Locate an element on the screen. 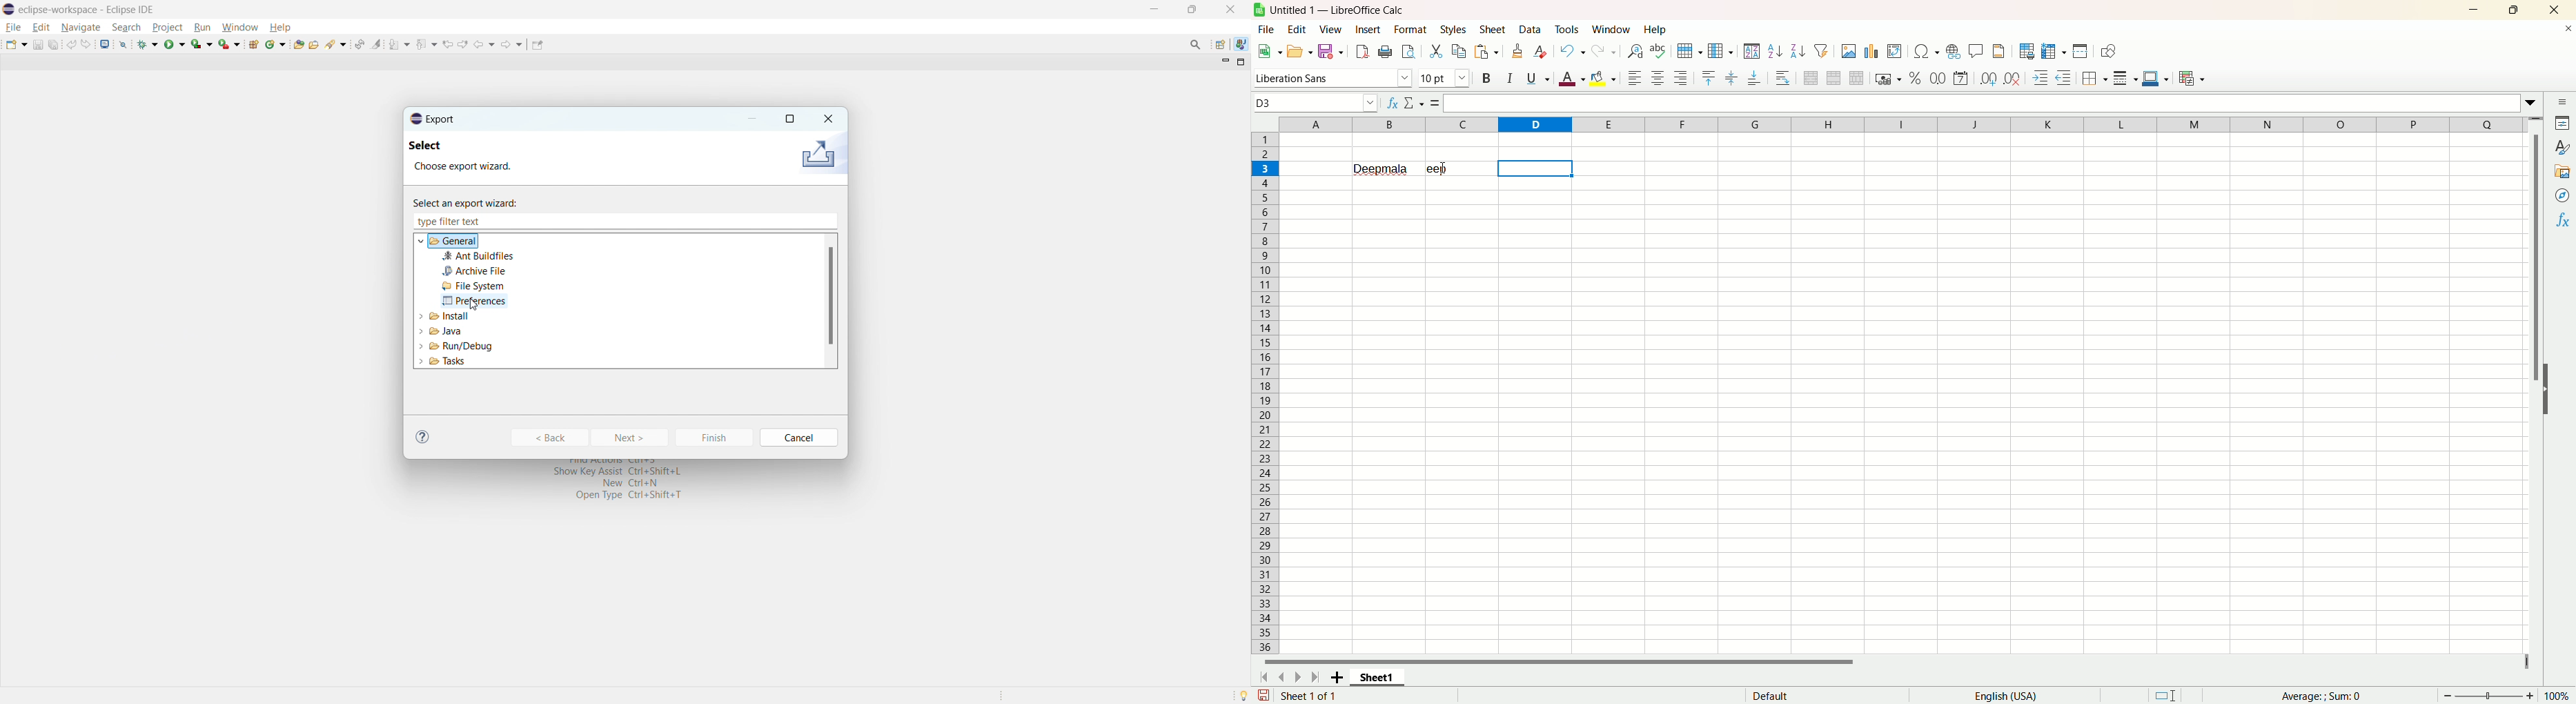 The width and height of the screenshot is (2576, 728). Functions is located at coordinates (2561, 219).